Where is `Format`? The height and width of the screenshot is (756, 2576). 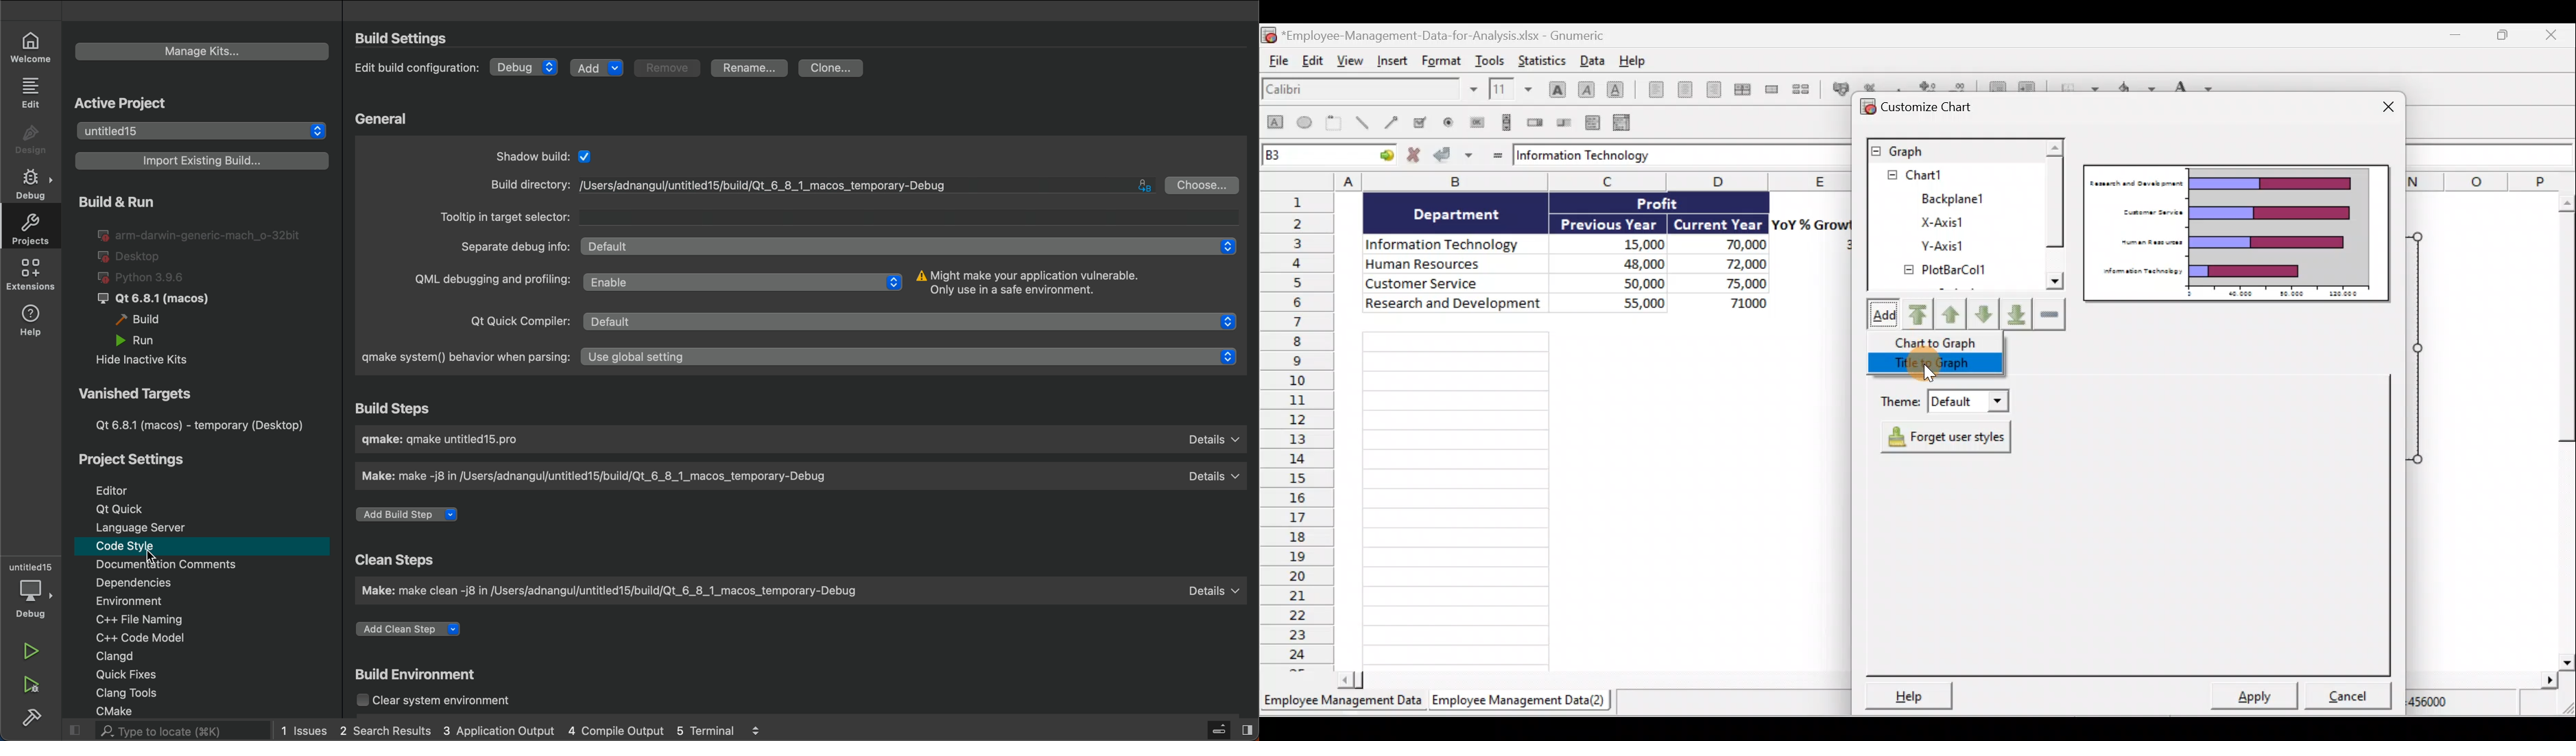 Format is located at coordinates (1444, 59).